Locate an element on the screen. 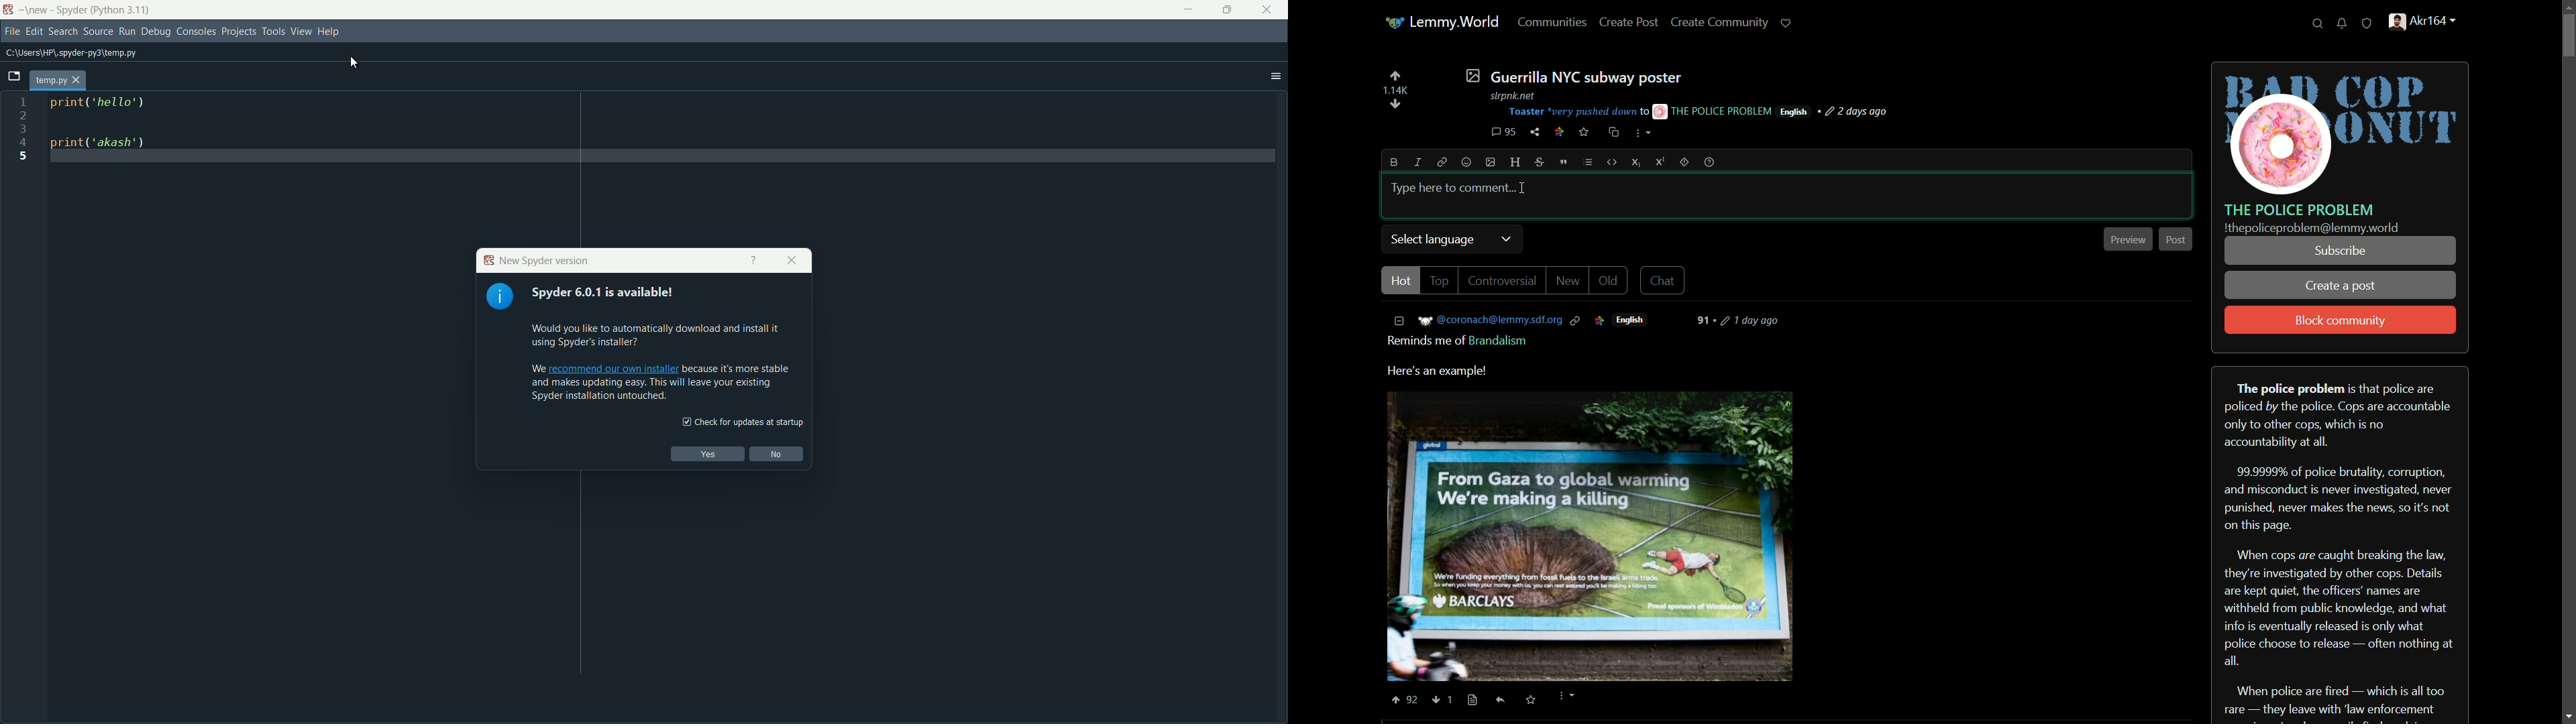 The image size is (2576, 728). seach menu is located at coordinates (63, 31).